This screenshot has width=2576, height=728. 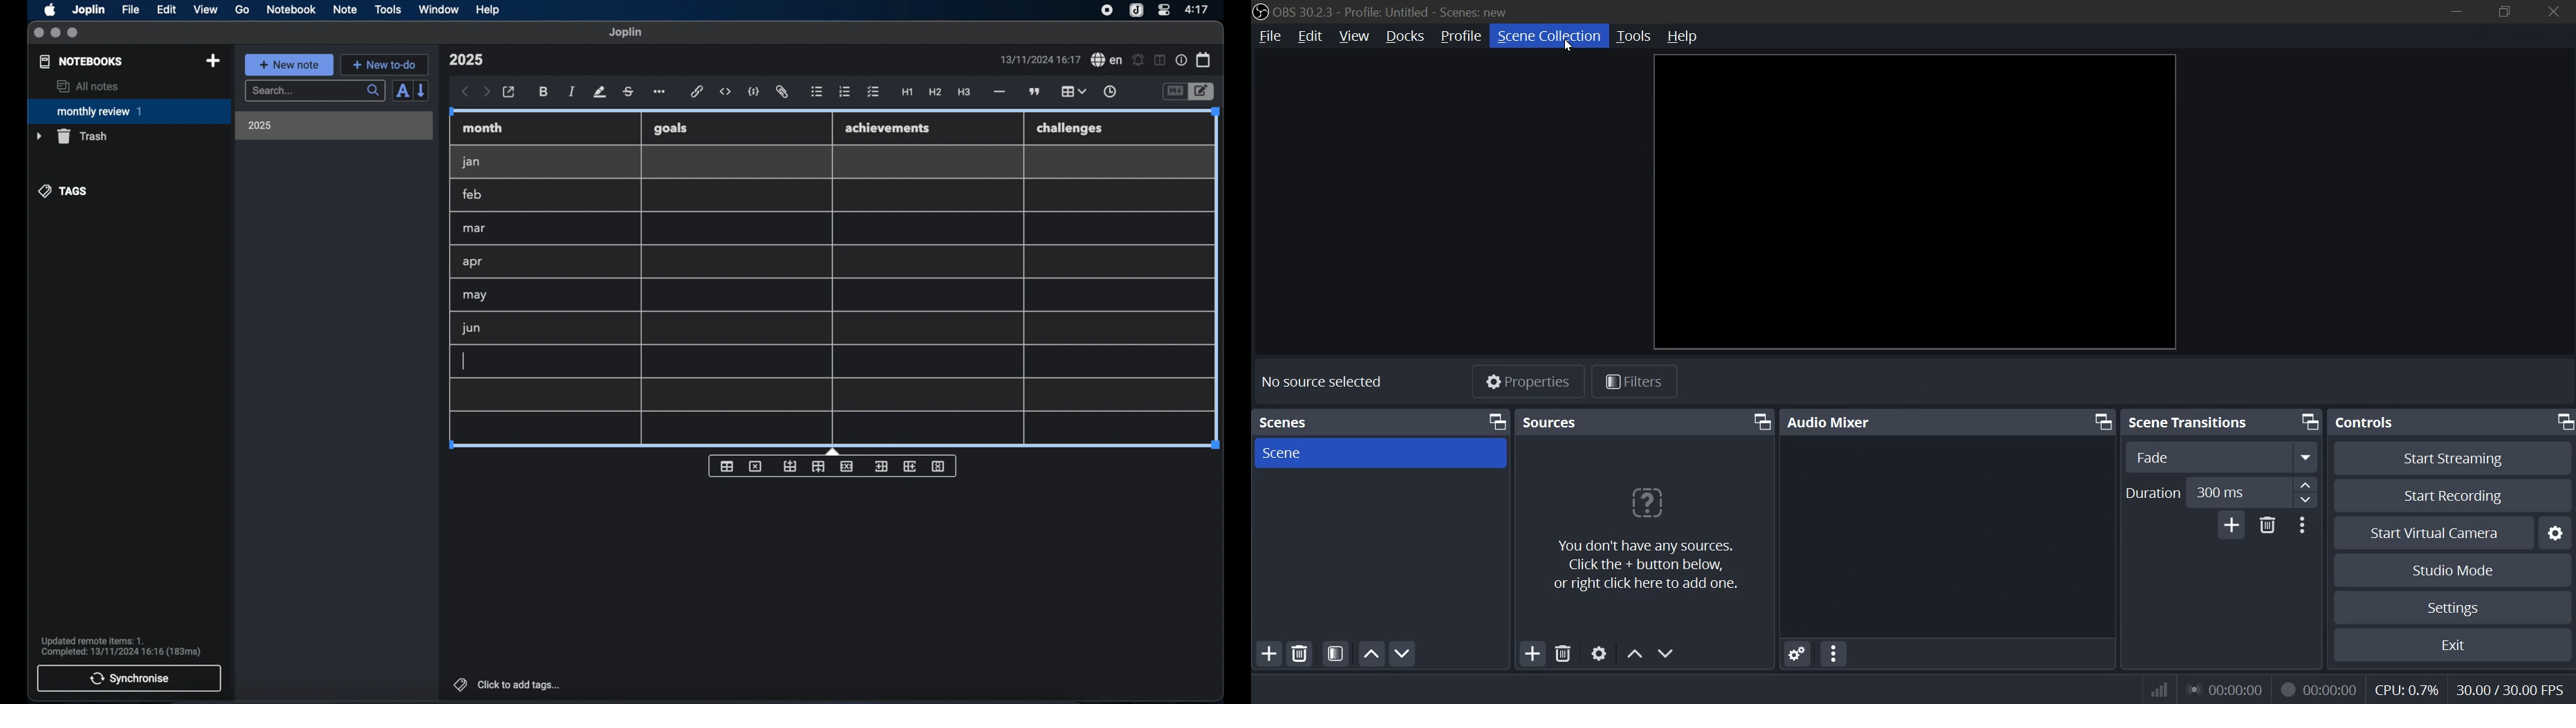 What do you see at coordinates (1757, 422) in the screenshot?
I see `bring front` at bounding box center [1757, 422].